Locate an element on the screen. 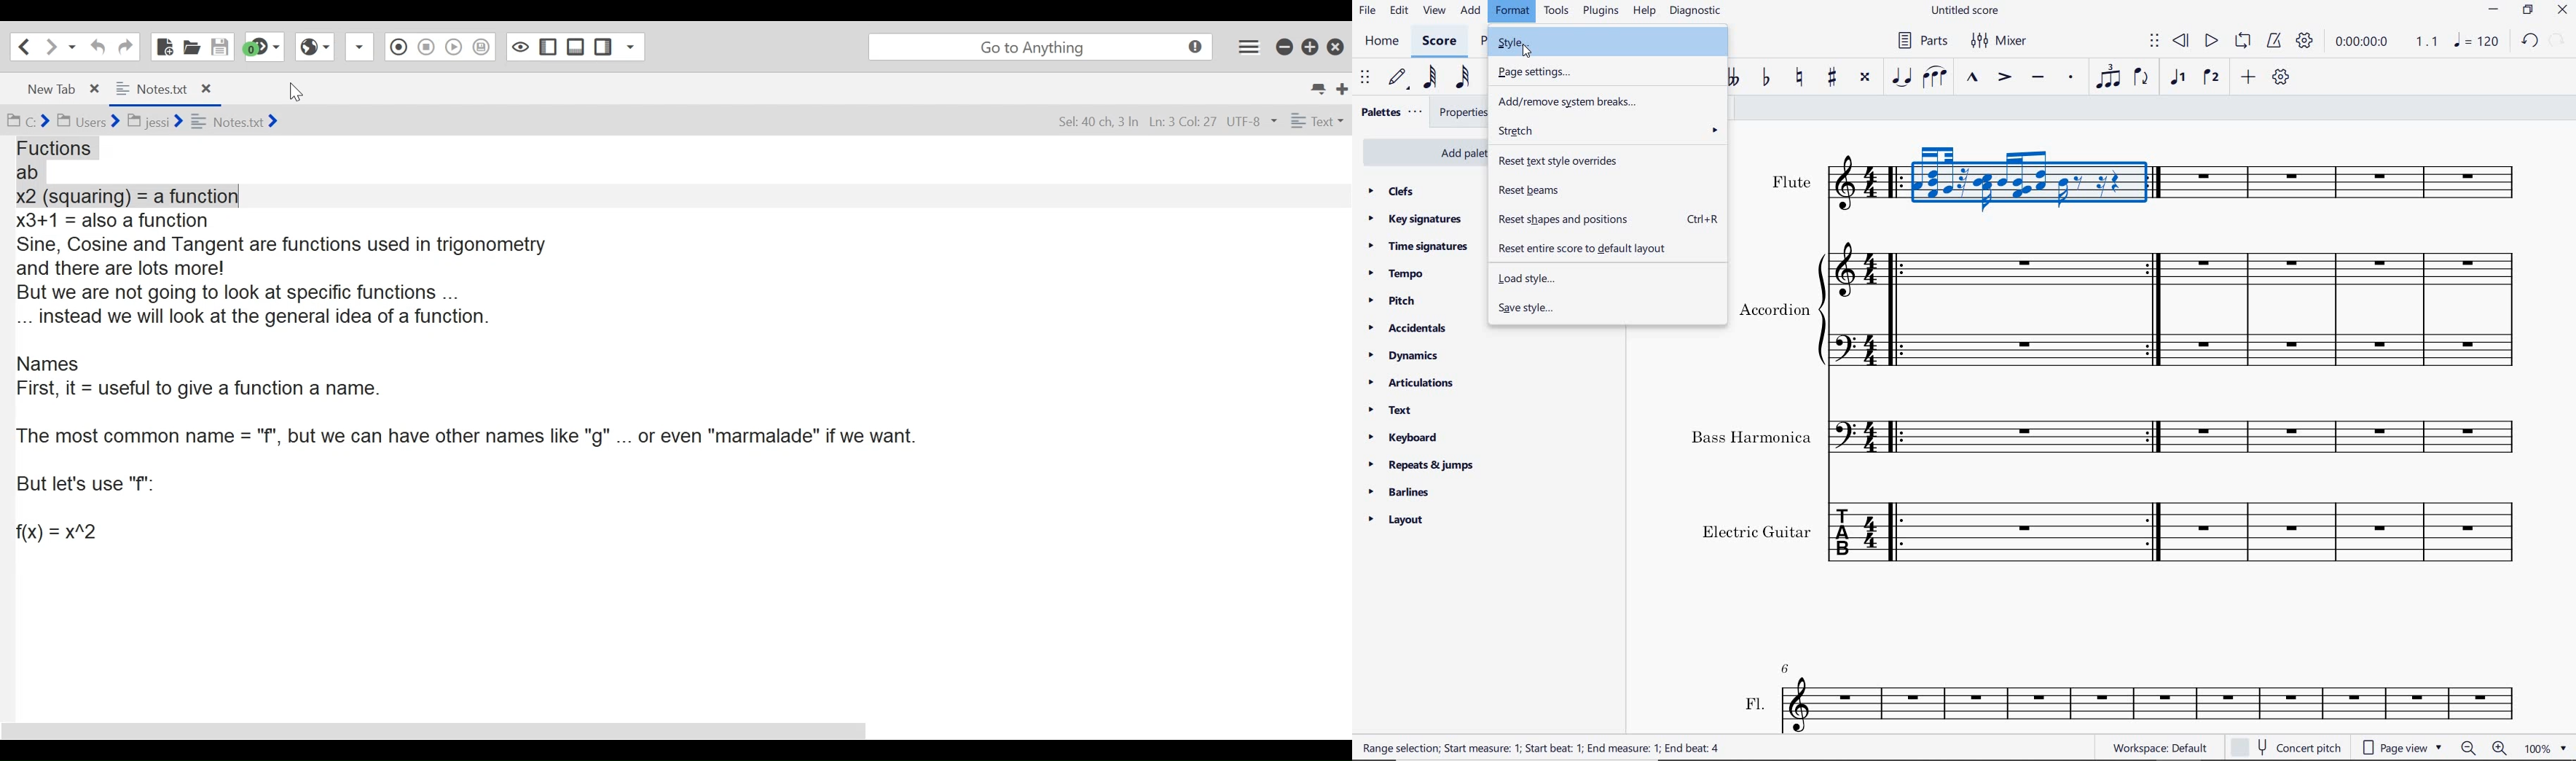 Image resolution: width=2576 pixels, height=784 pixels. text is located at coordinates (1317, 120).